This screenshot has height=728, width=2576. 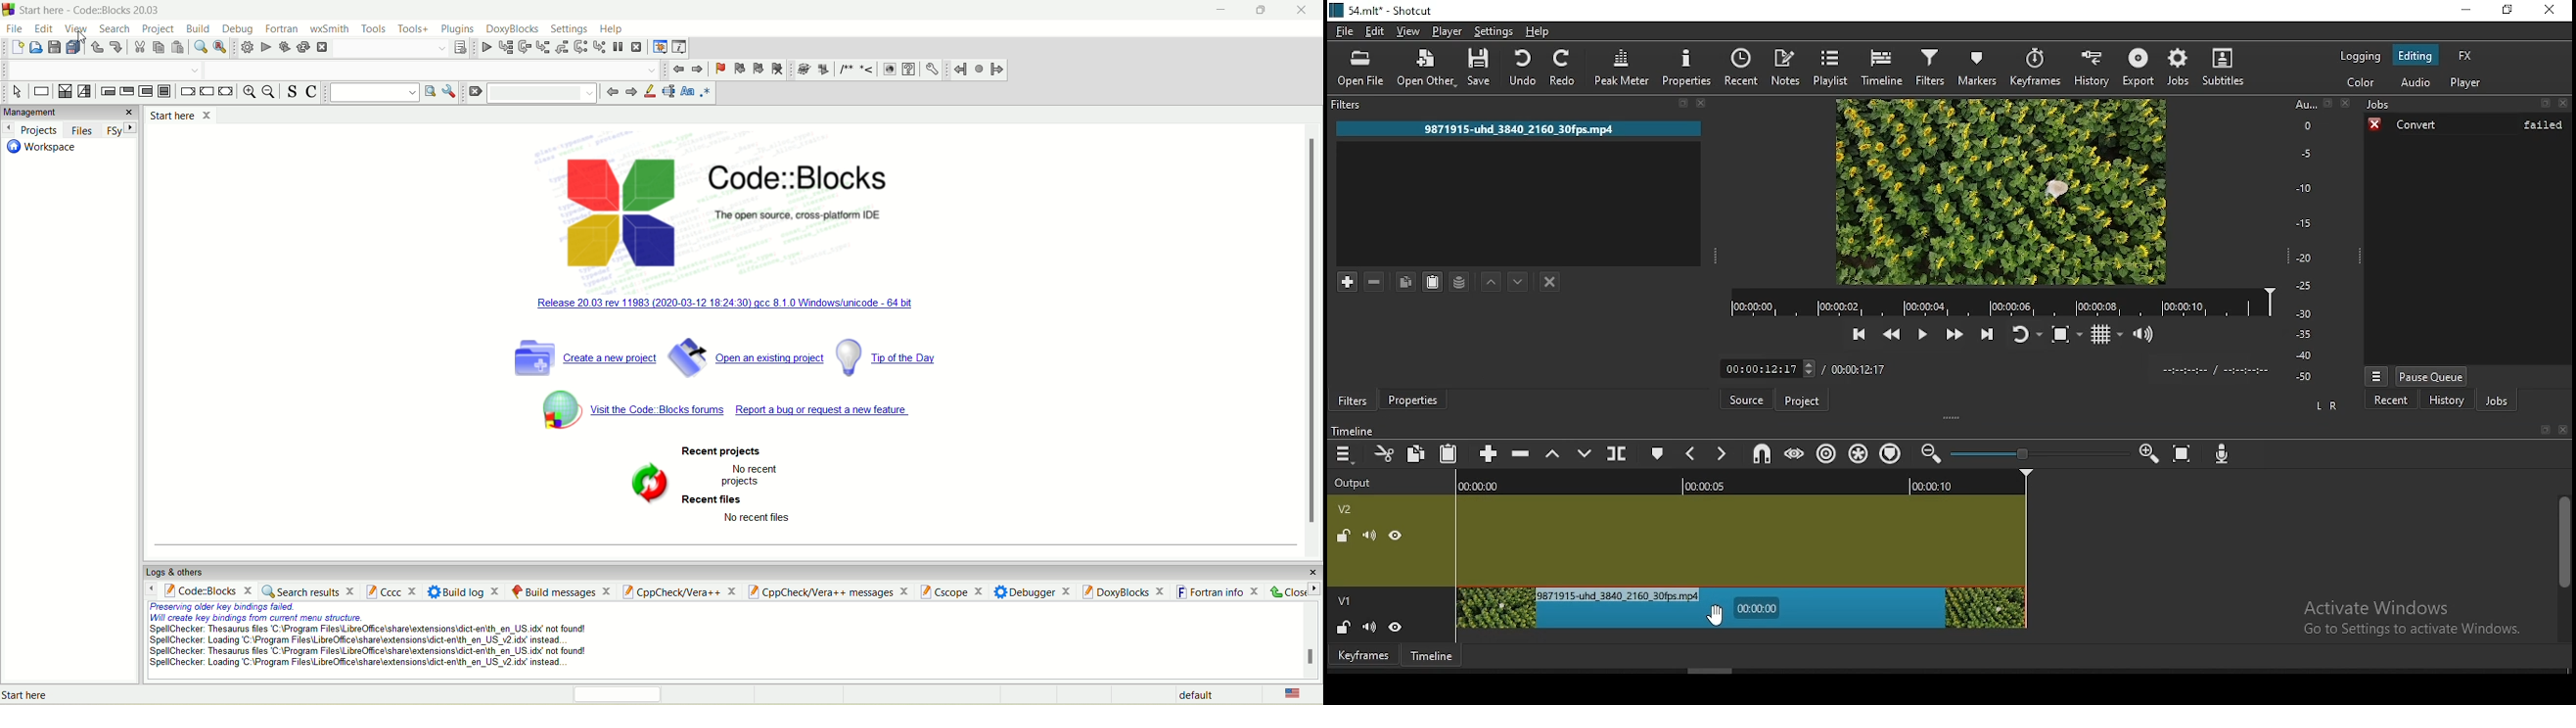 What do you see at coordinates (716, 499) in the screenshot?
I see `recent files` at bounding box center [716, 499].